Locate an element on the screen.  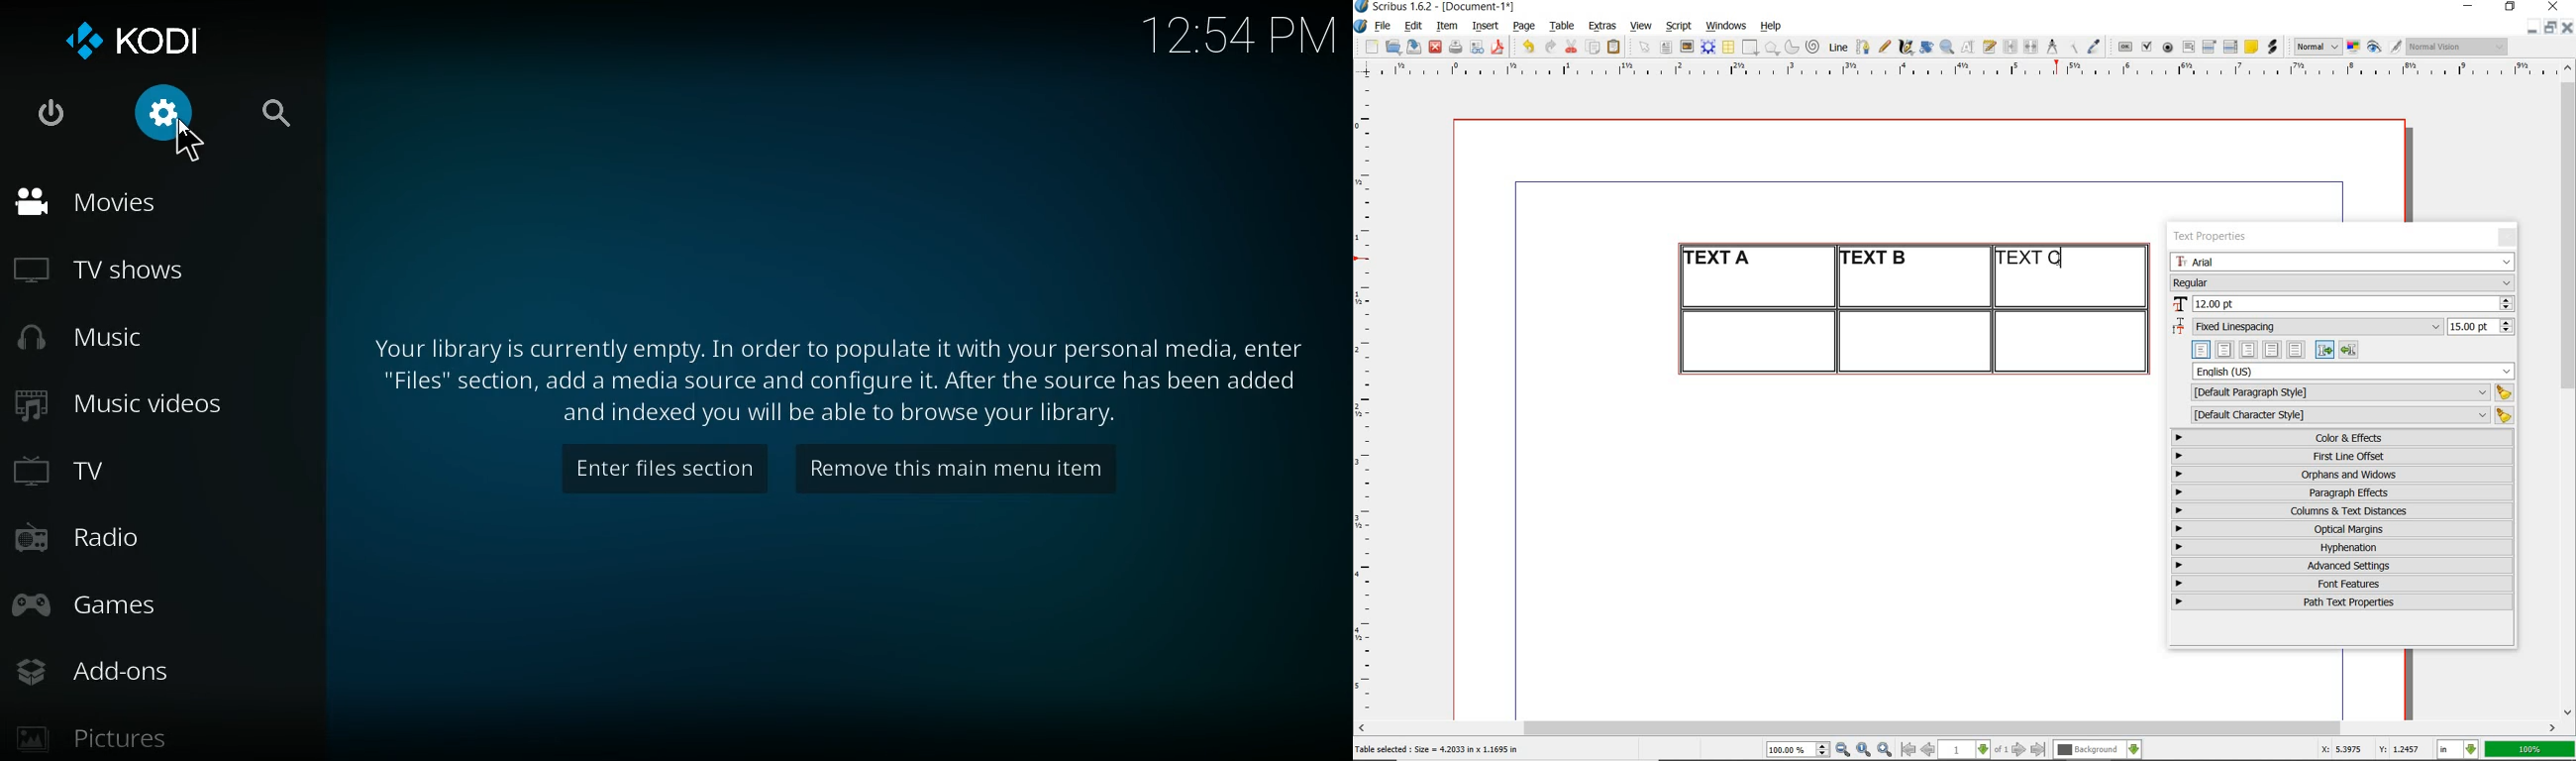
link text frames is located at coordinates (2011, 48).